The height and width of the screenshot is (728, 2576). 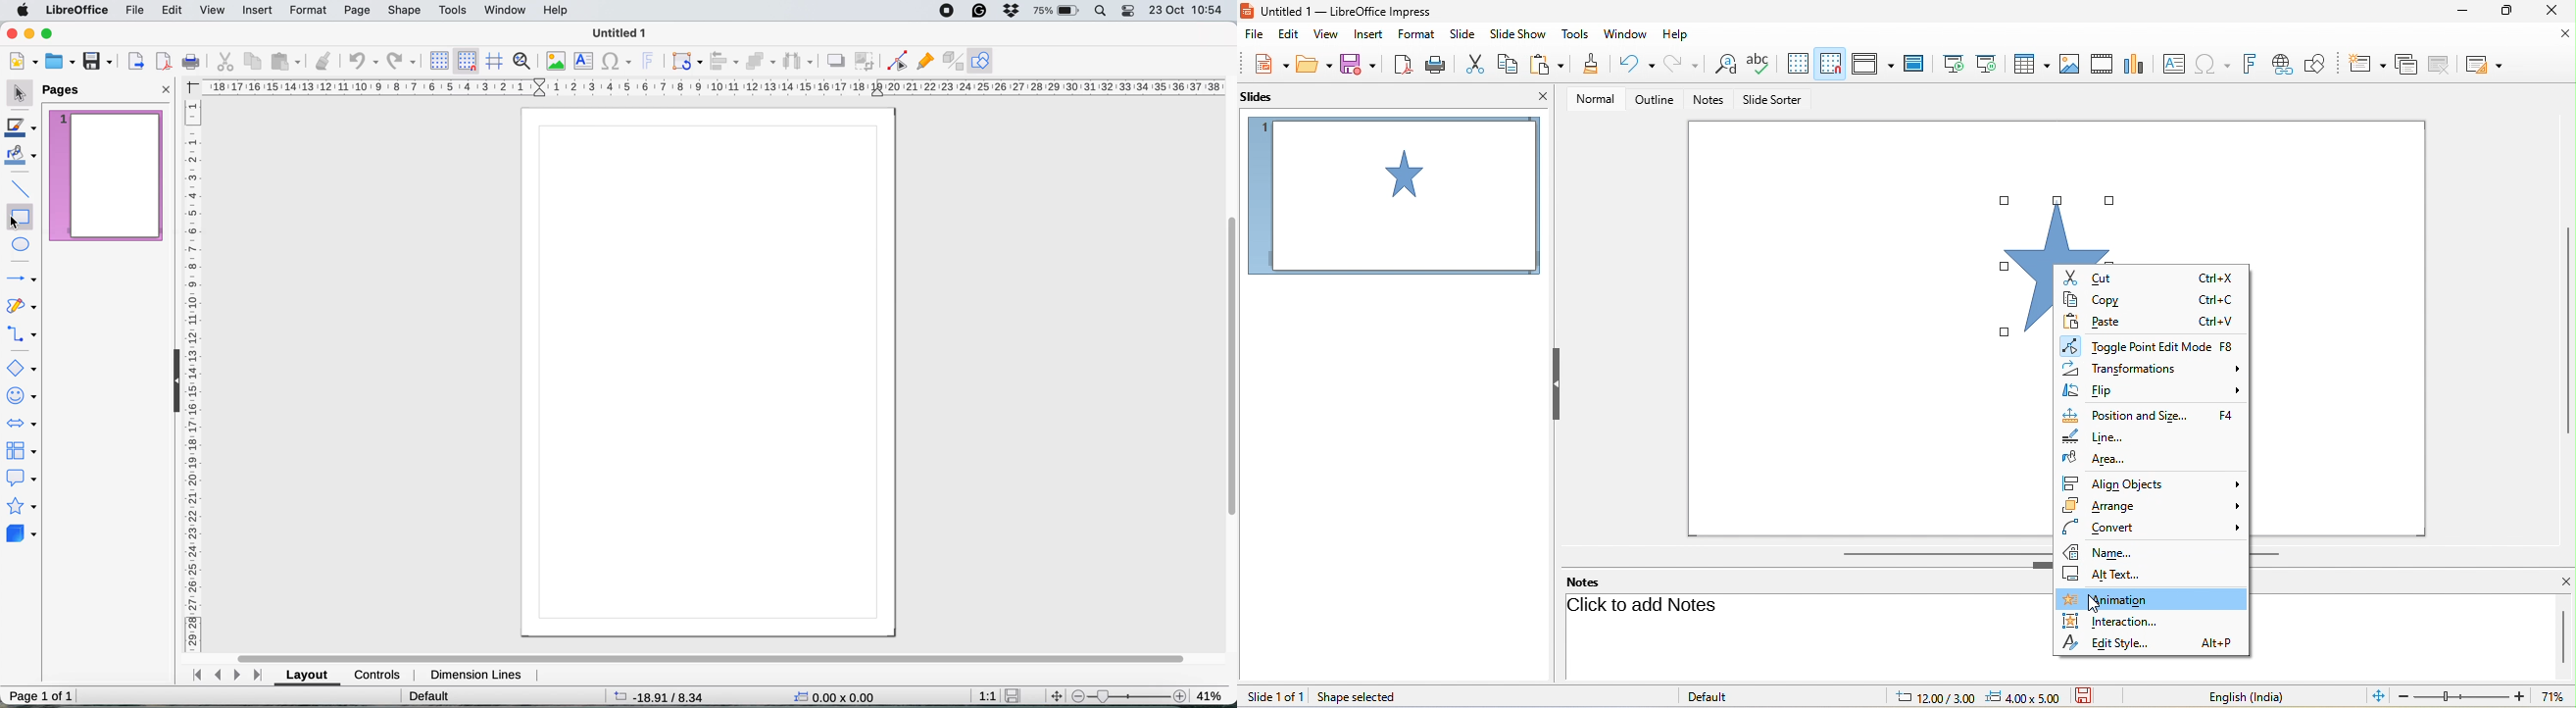 I want to click on new, so click(x=24, y=61).